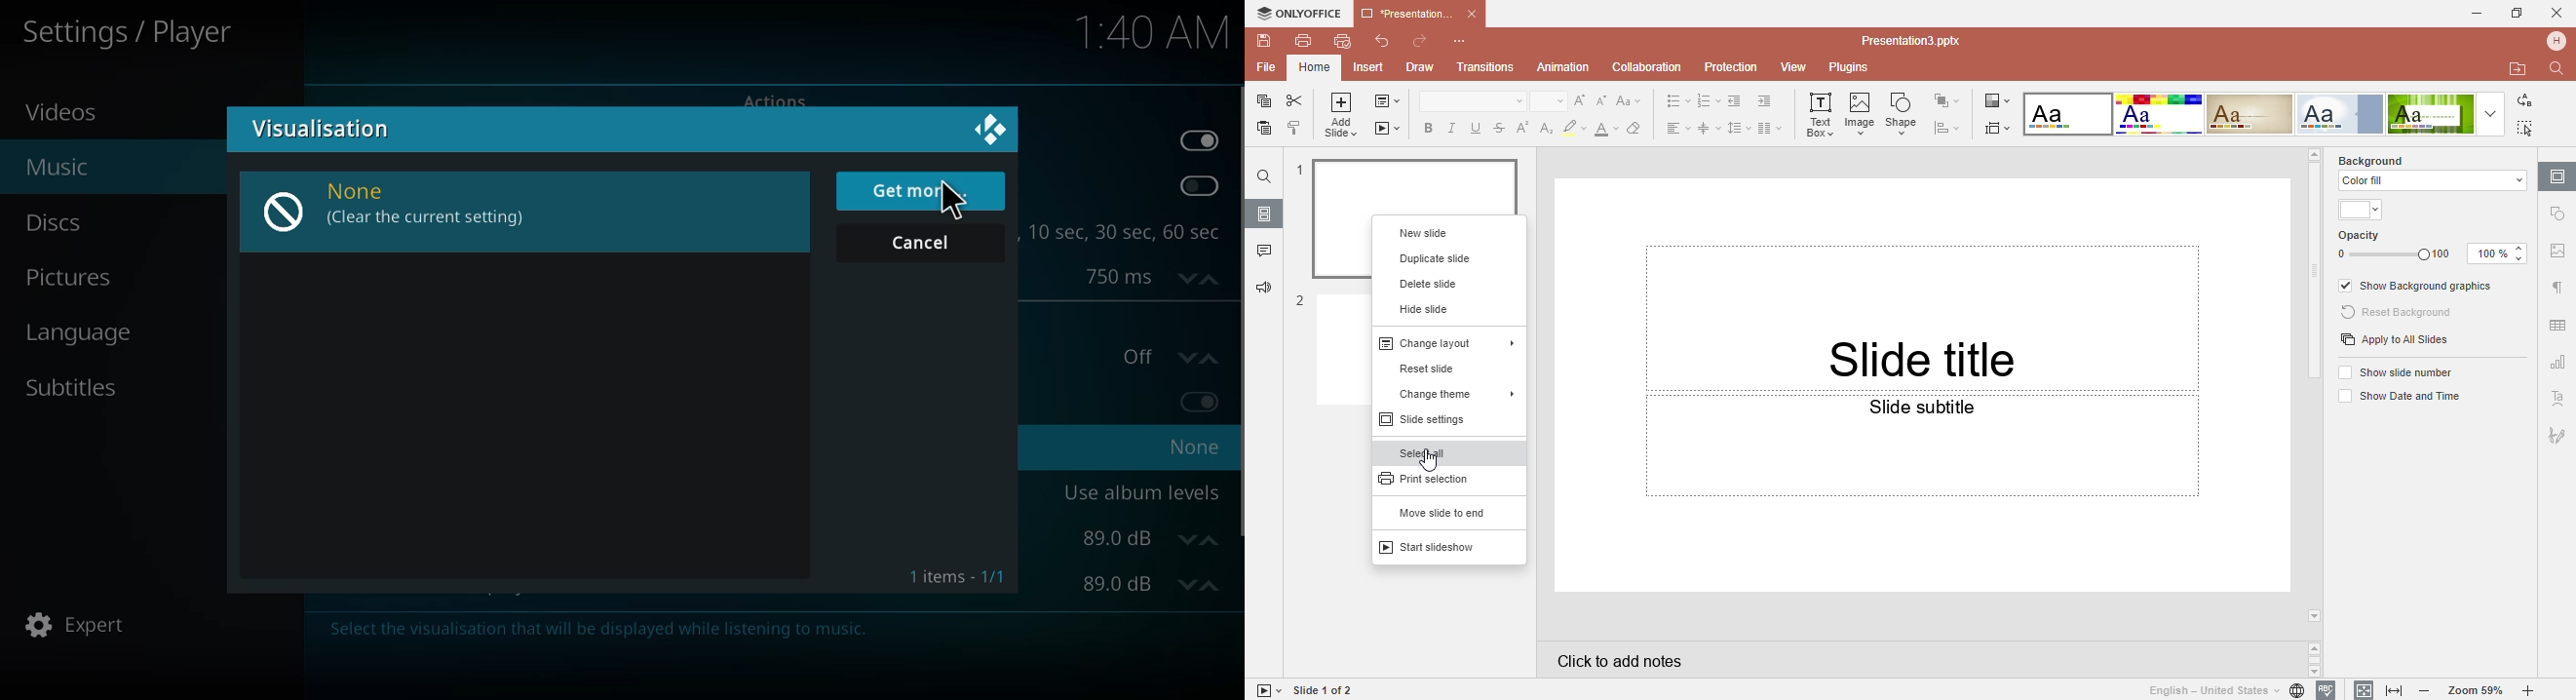 Image resolution: width=2576 pixels, height=700 pixels. I want to click on Zoom out, so click(2429, 692).